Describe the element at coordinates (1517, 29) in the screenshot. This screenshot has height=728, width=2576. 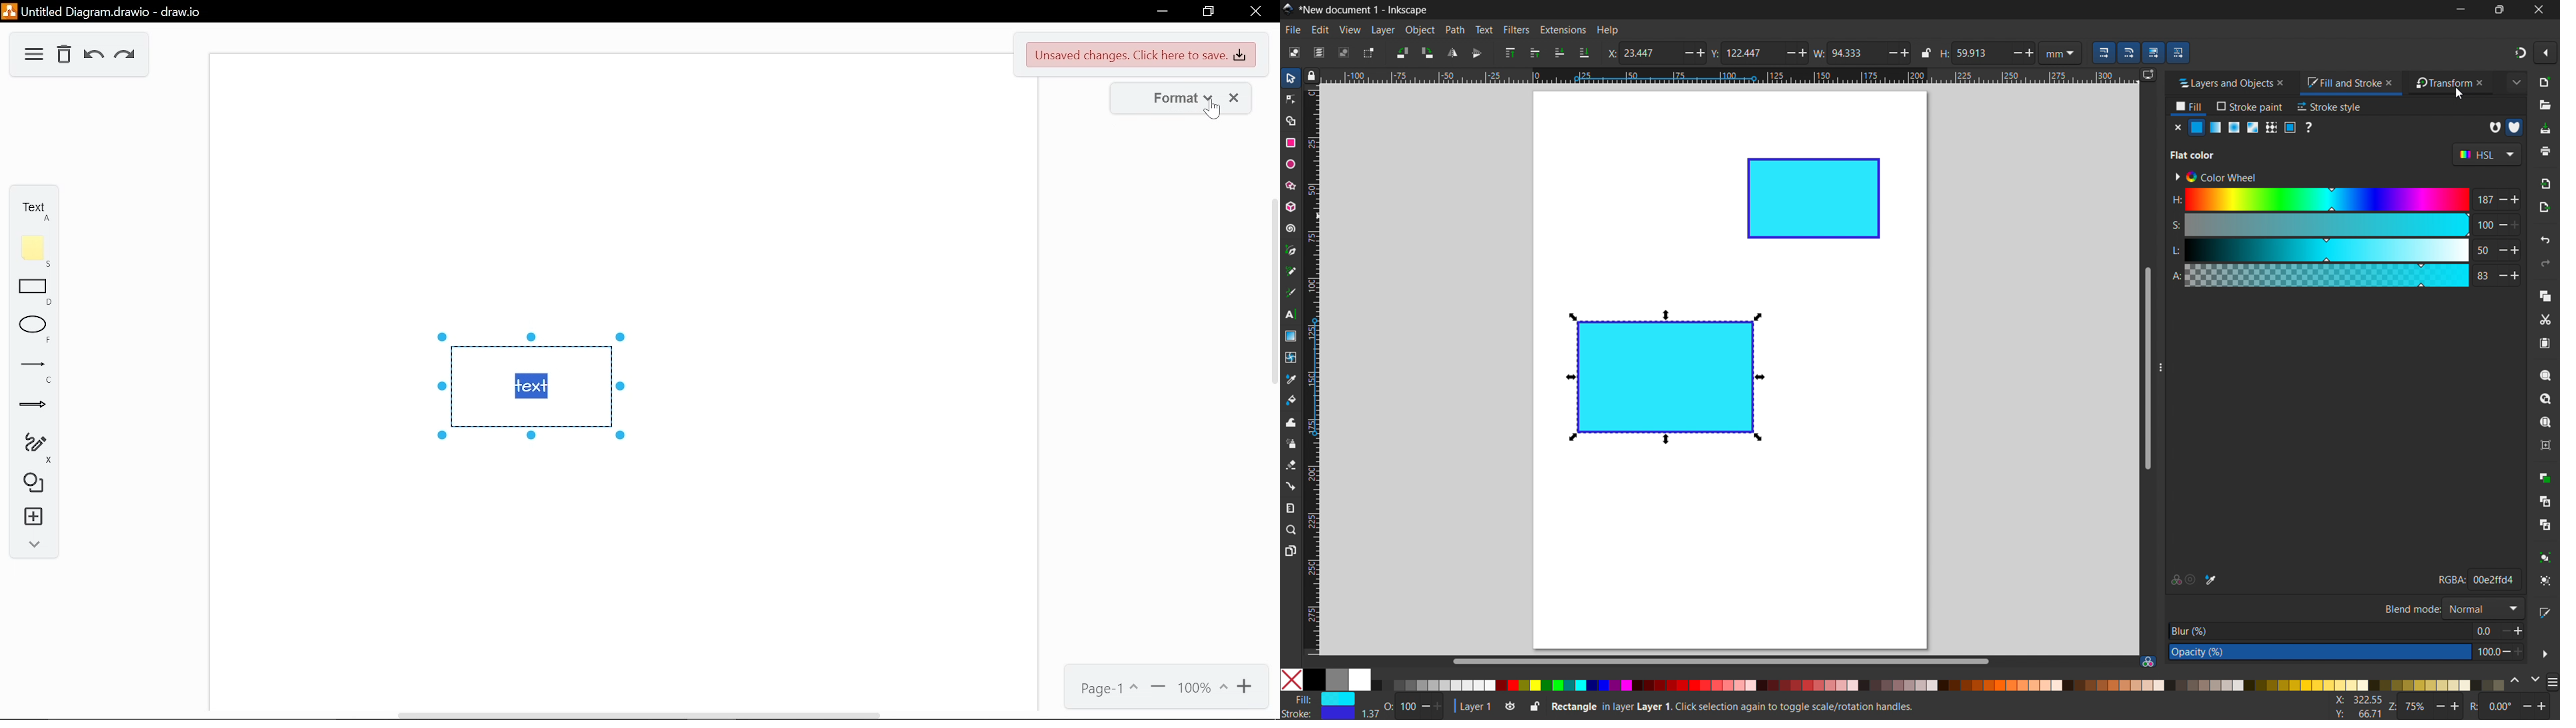
I see `filters` at that location.